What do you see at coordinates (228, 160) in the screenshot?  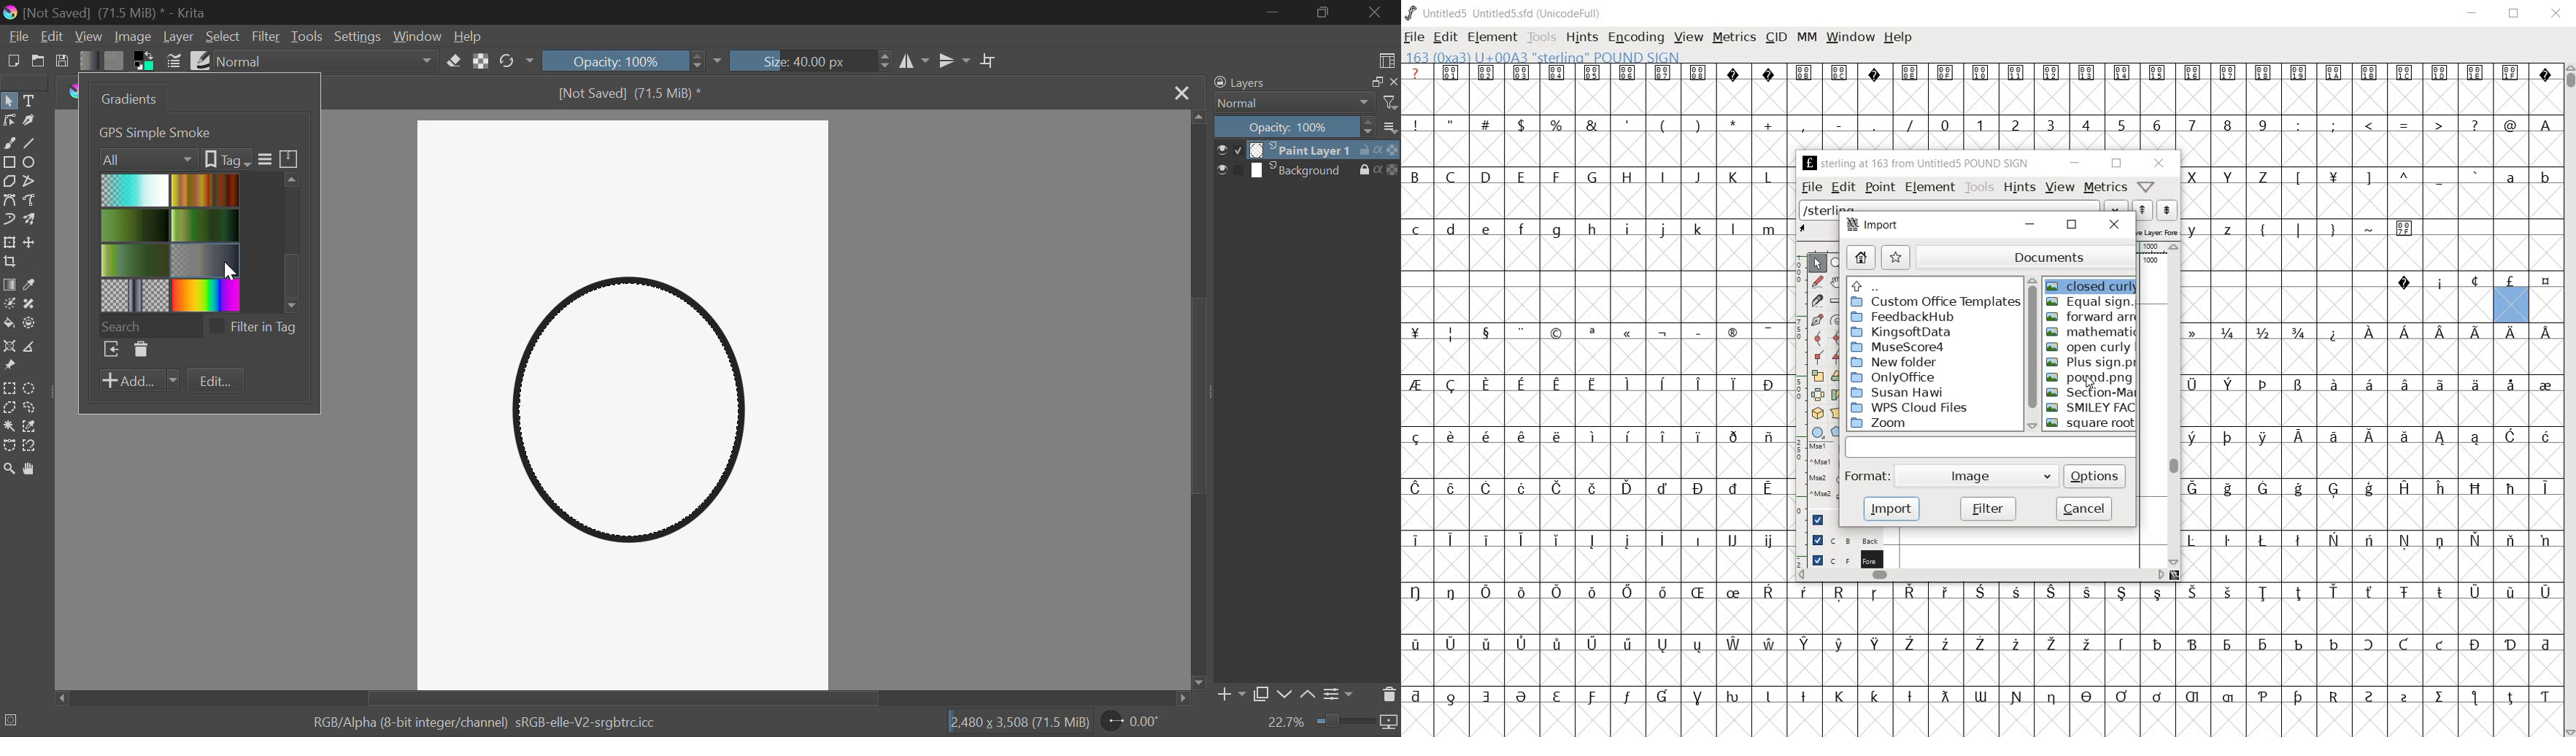 I see `tags` at bounding box center [228, 160].